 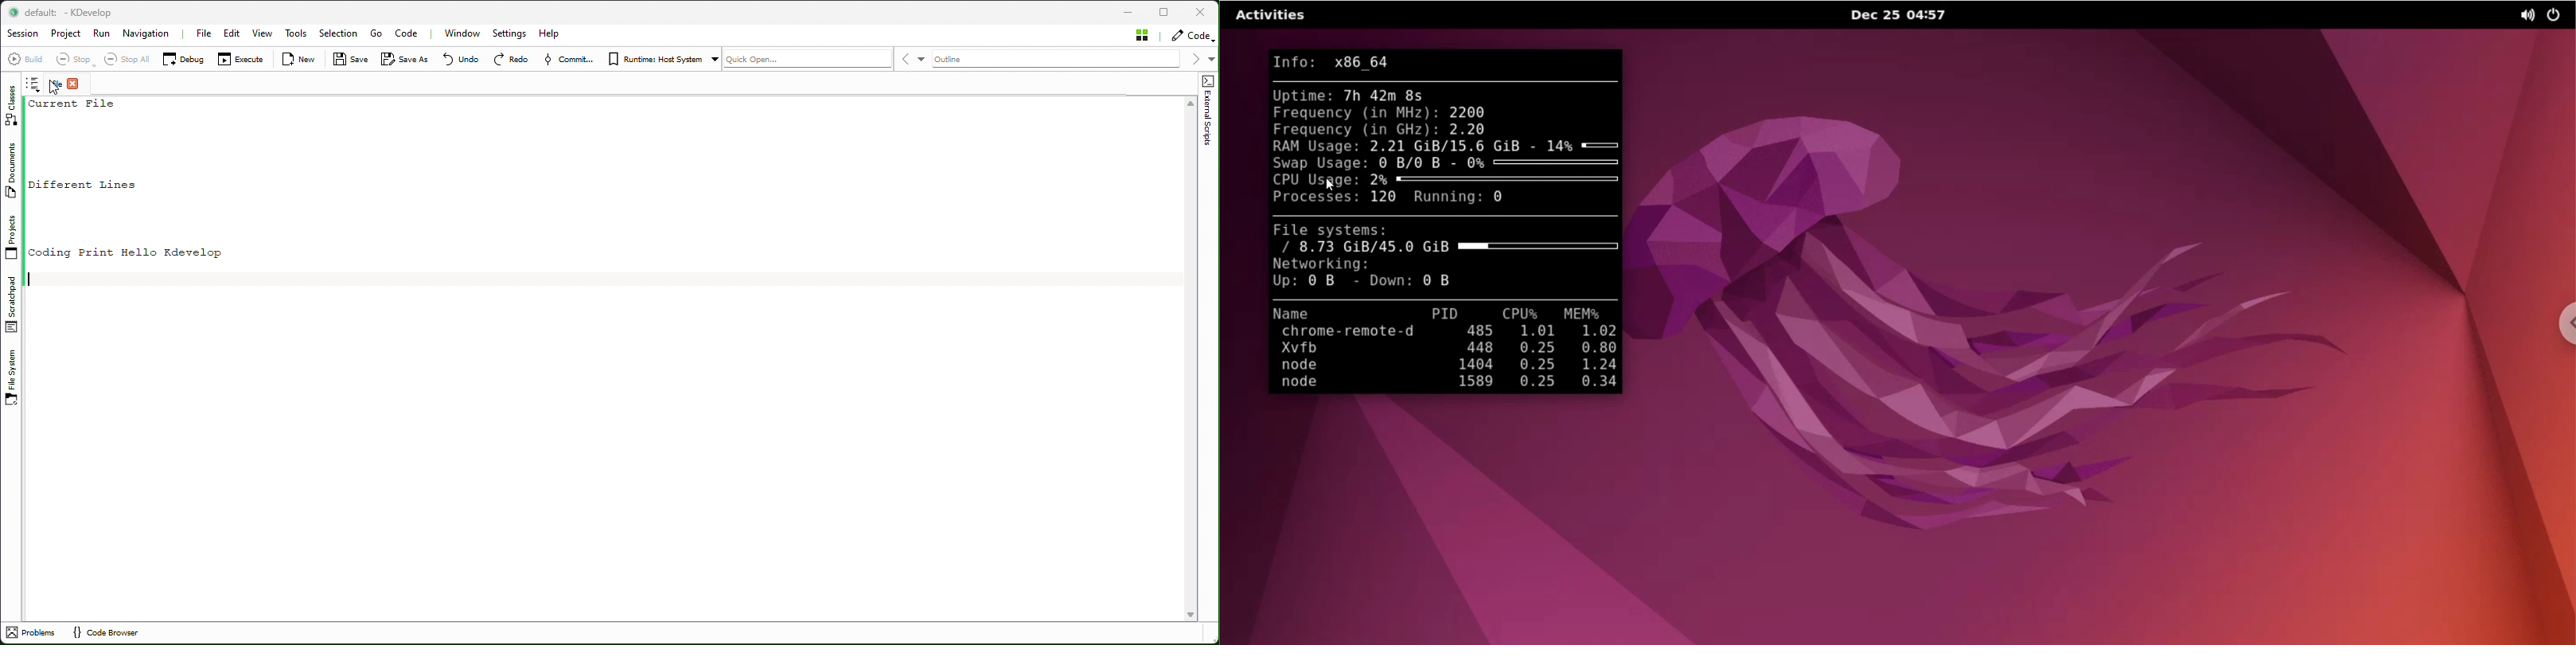 What do you see at coordinates (128, 60) in the screenshot?
I see `Stop all` at bounding box center [128, 60].